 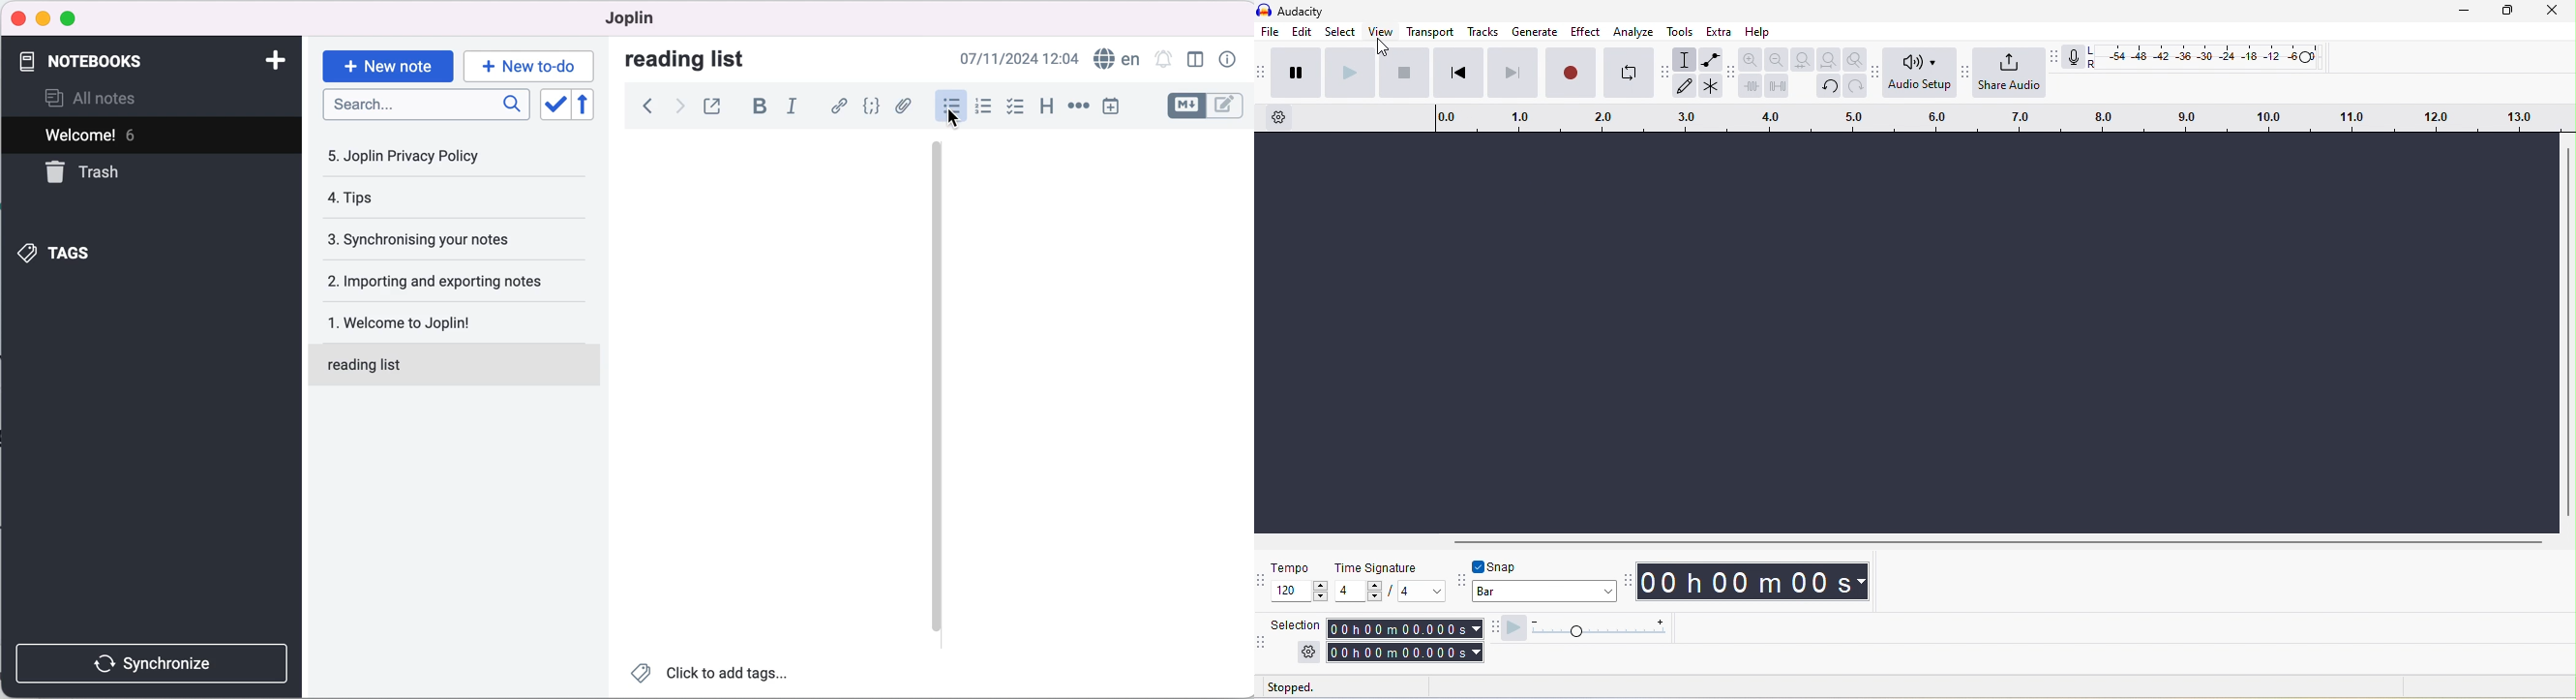 What do you see at coordinates (19, 17) in the screenshot?
I see `close` at bounding box center [19, 17].